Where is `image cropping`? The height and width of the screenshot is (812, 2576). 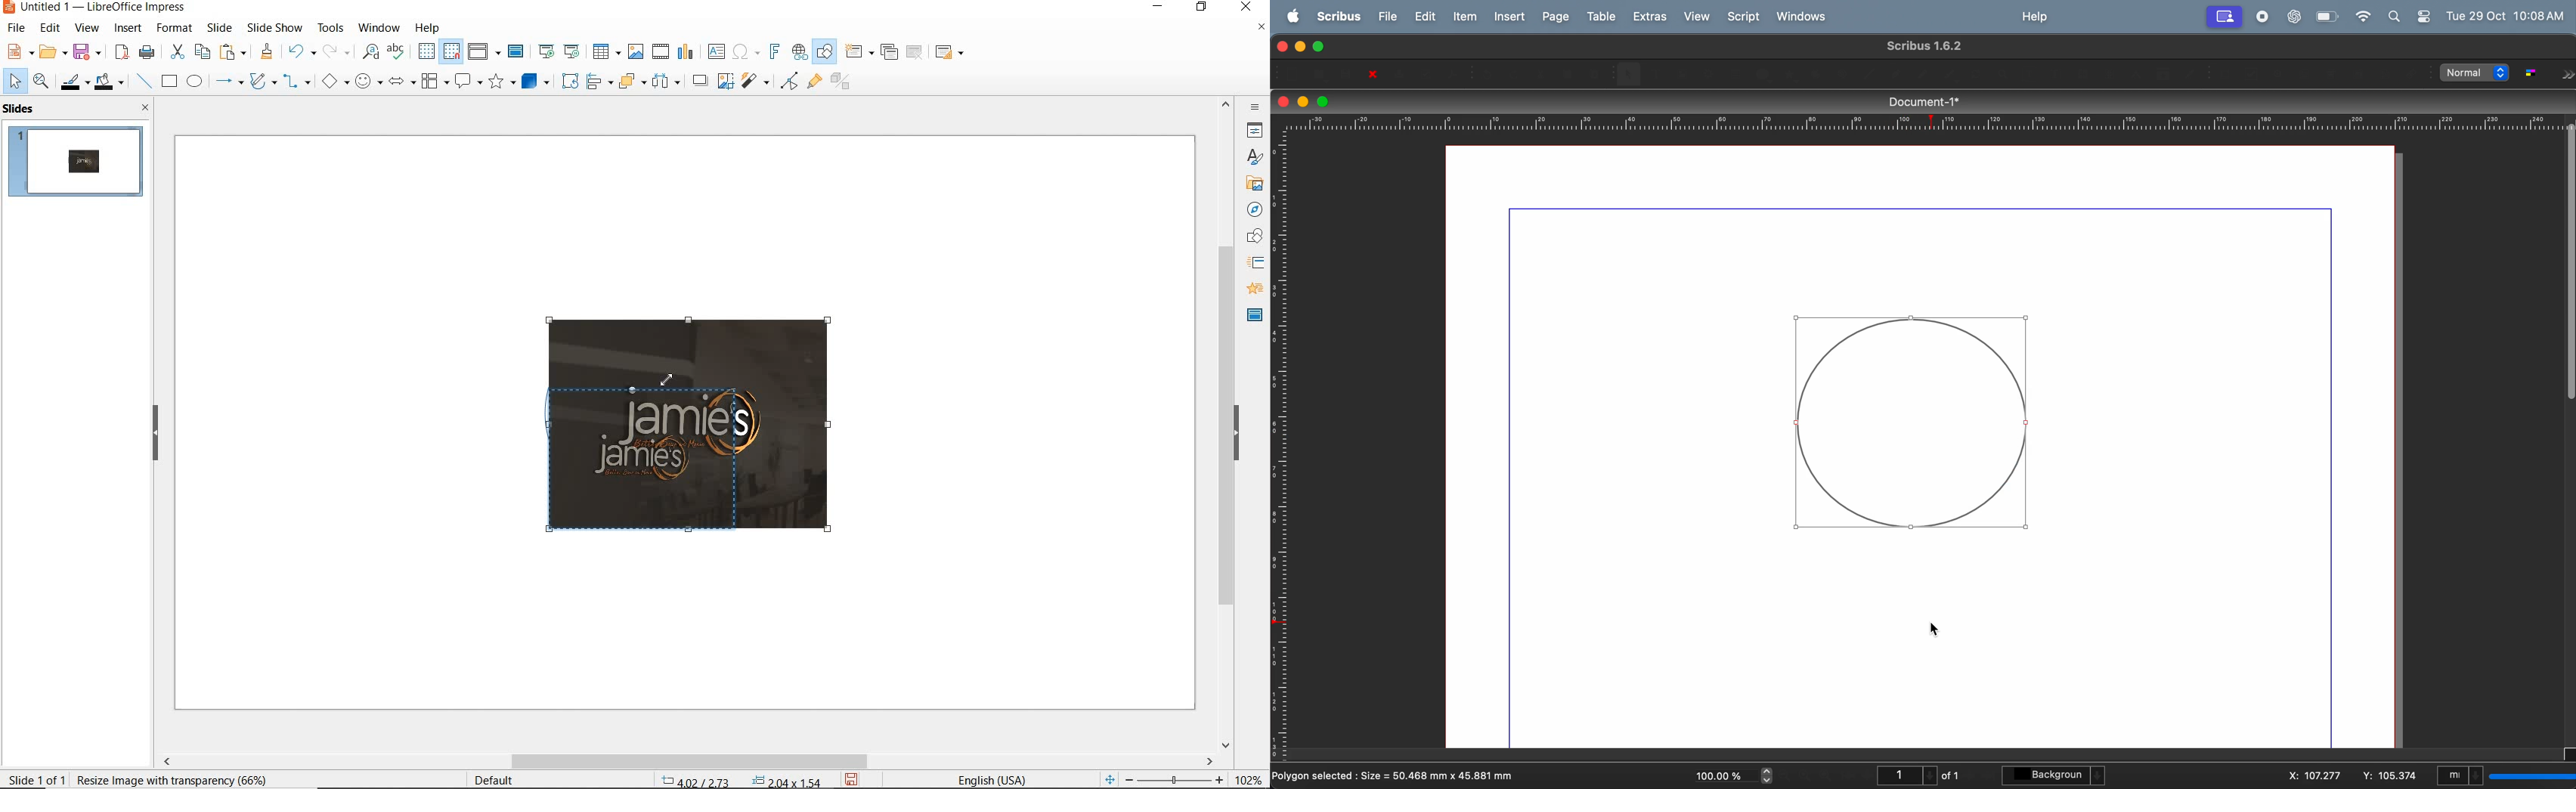 image cropping is located at coordinates (665, 460).